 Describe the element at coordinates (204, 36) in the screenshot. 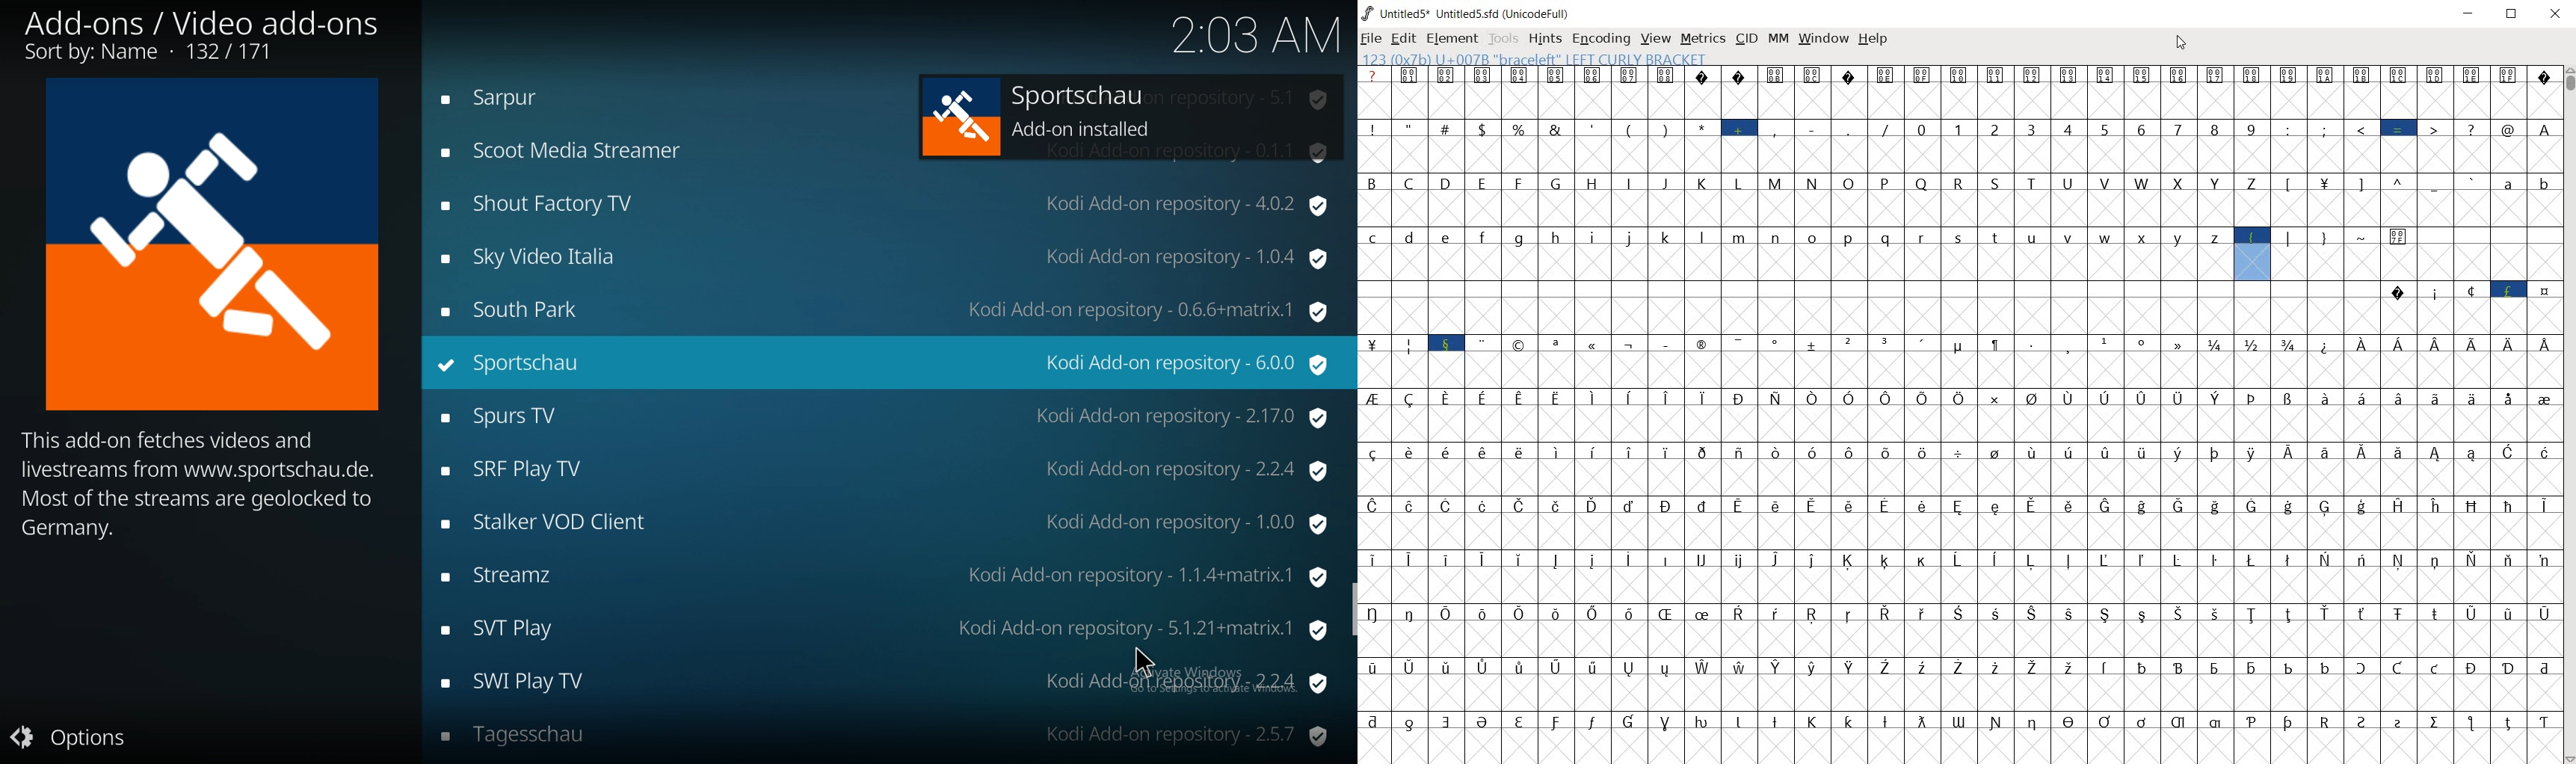

I see `add-ons/video add ons` at that location.